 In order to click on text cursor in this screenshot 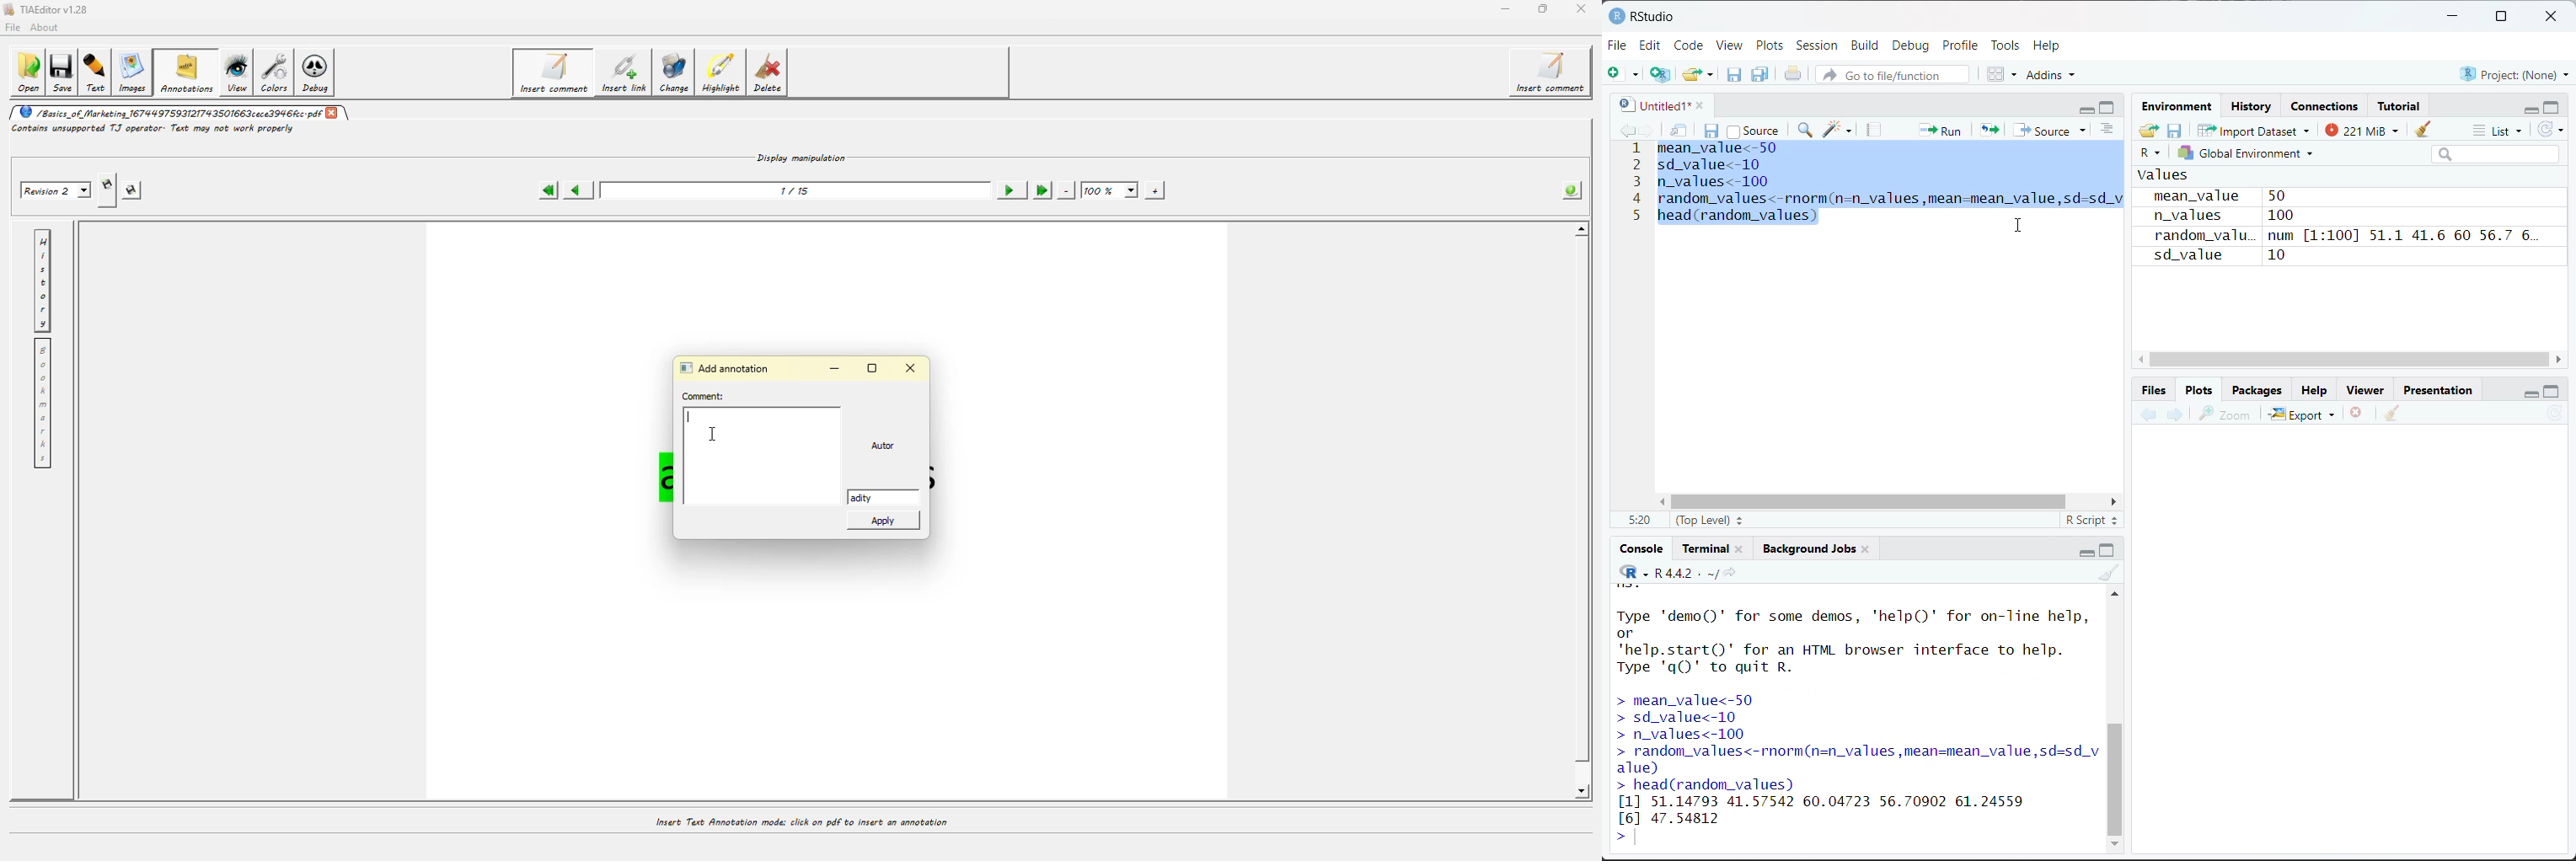, I will do `click(1636, 840)`.